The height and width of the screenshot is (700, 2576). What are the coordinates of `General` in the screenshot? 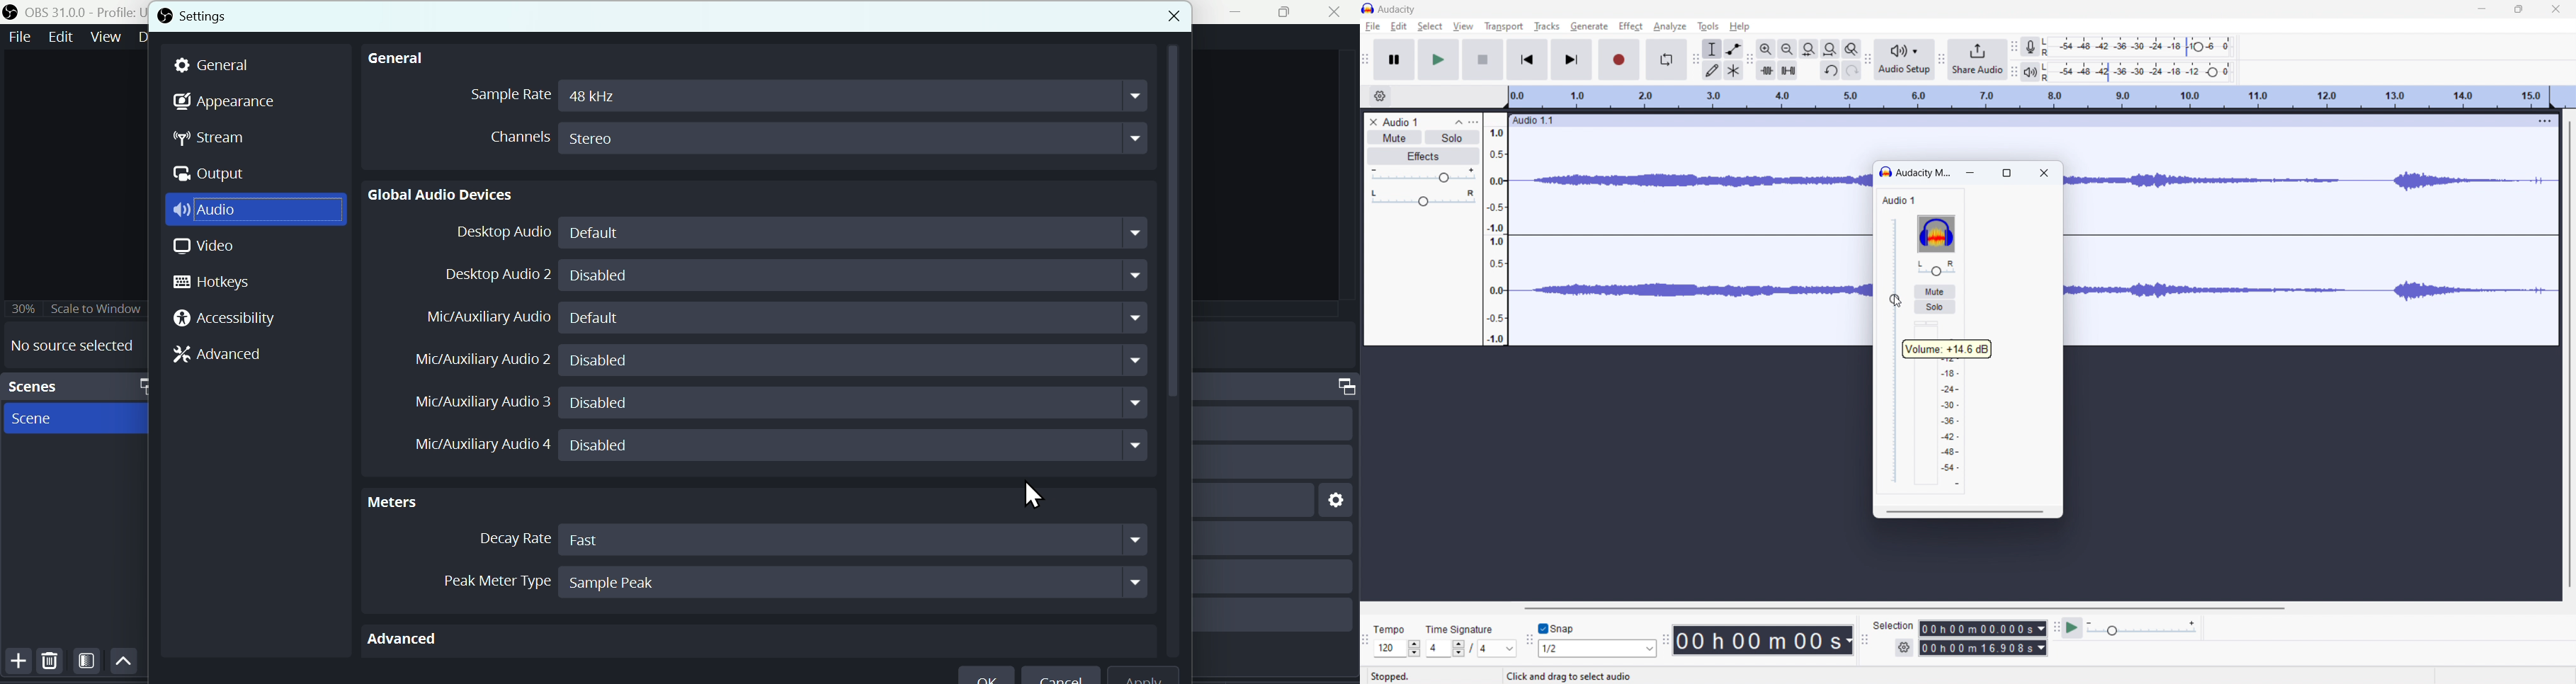 It's located at (397, 58).